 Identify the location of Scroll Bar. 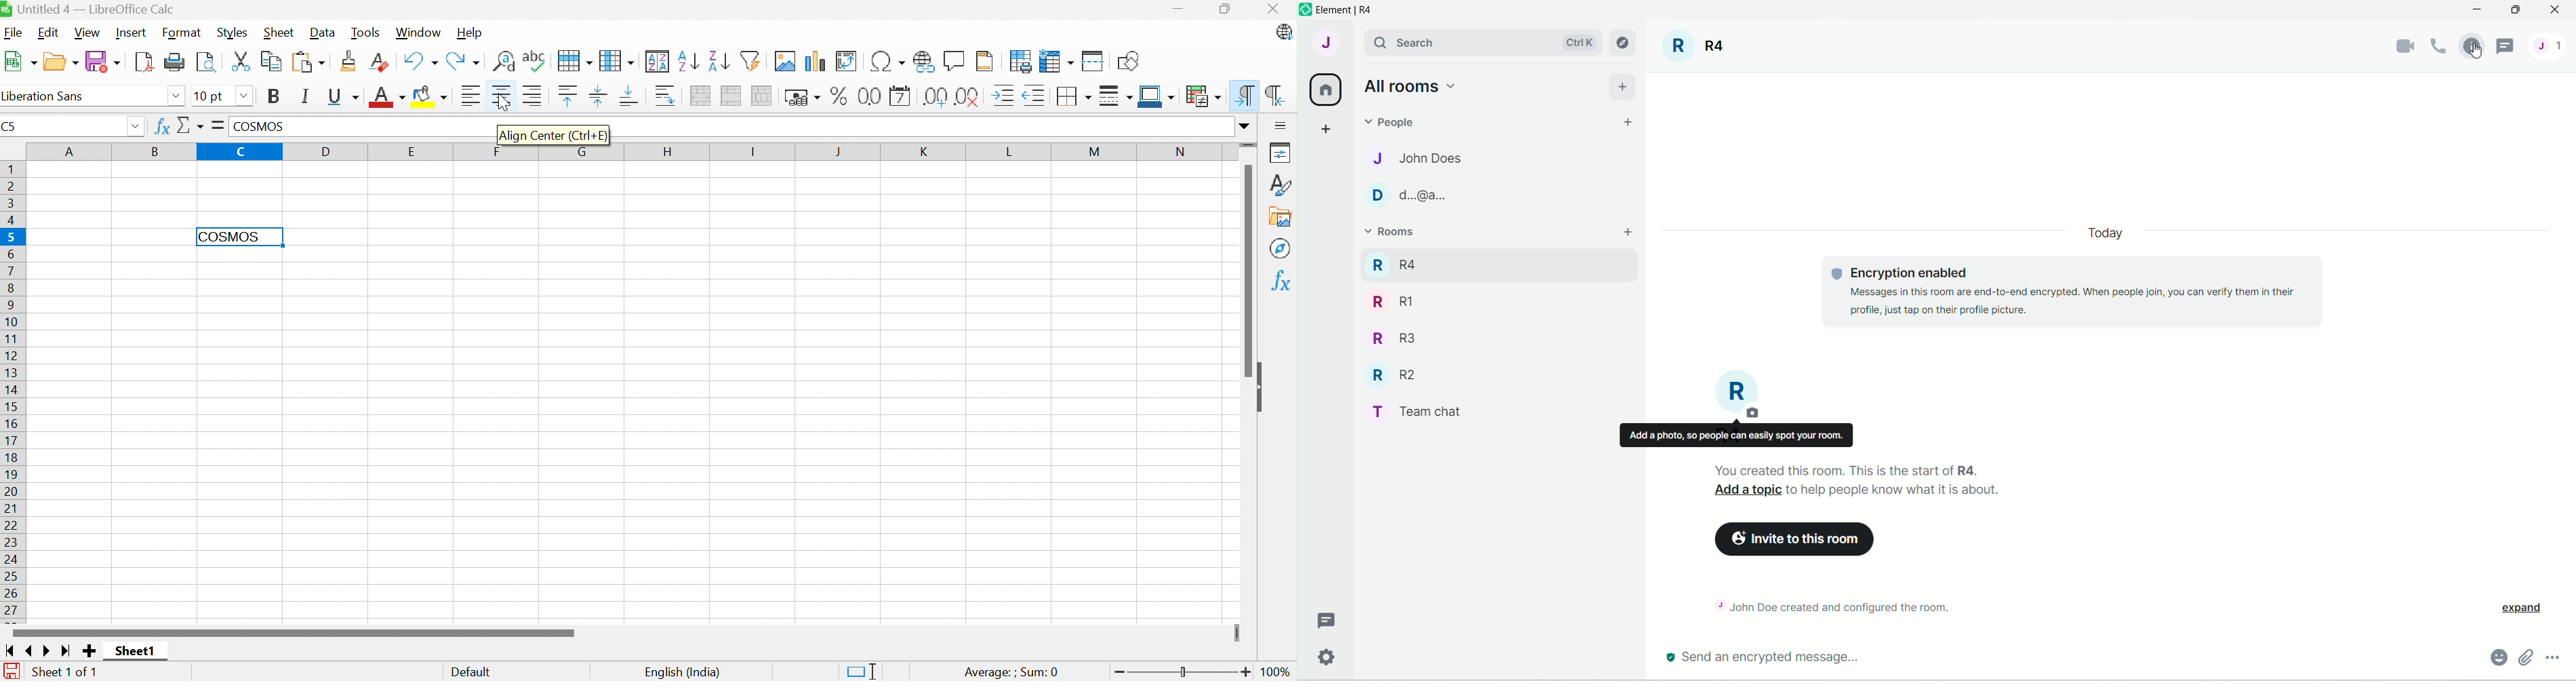
(295, 632).